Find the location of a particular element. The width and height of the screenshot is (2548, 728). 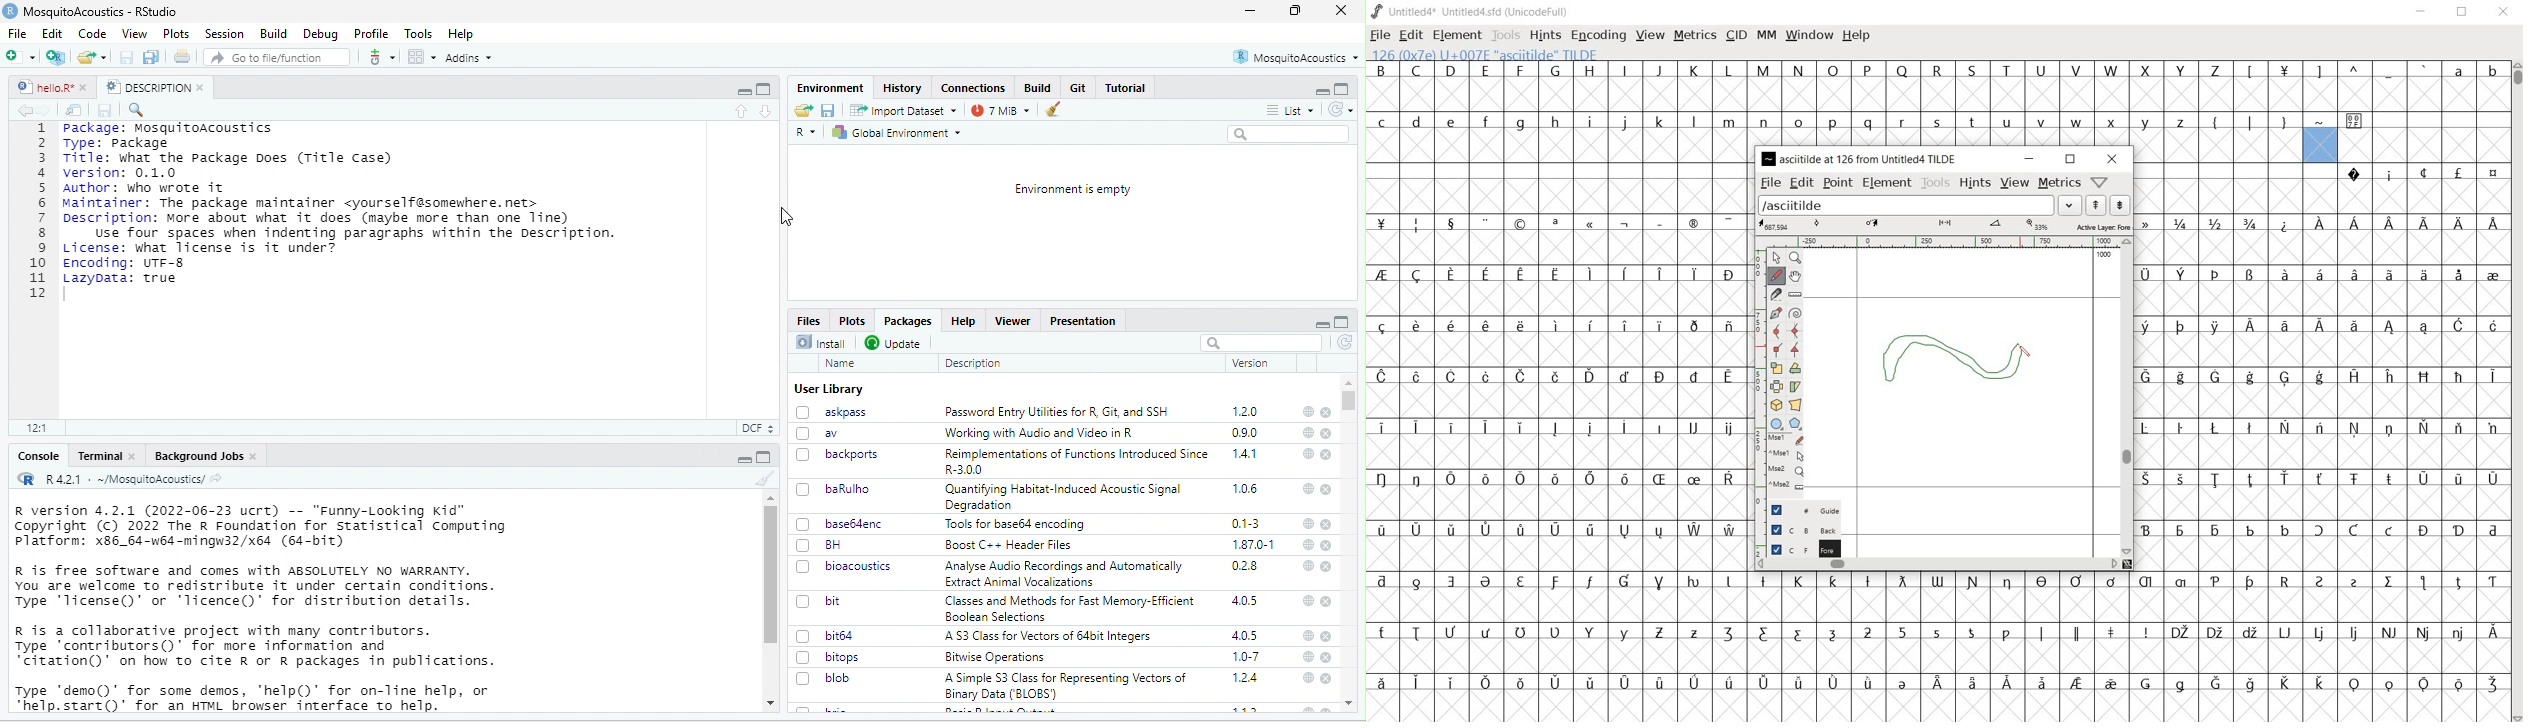

minimize is located at coordinates (2028, 158).